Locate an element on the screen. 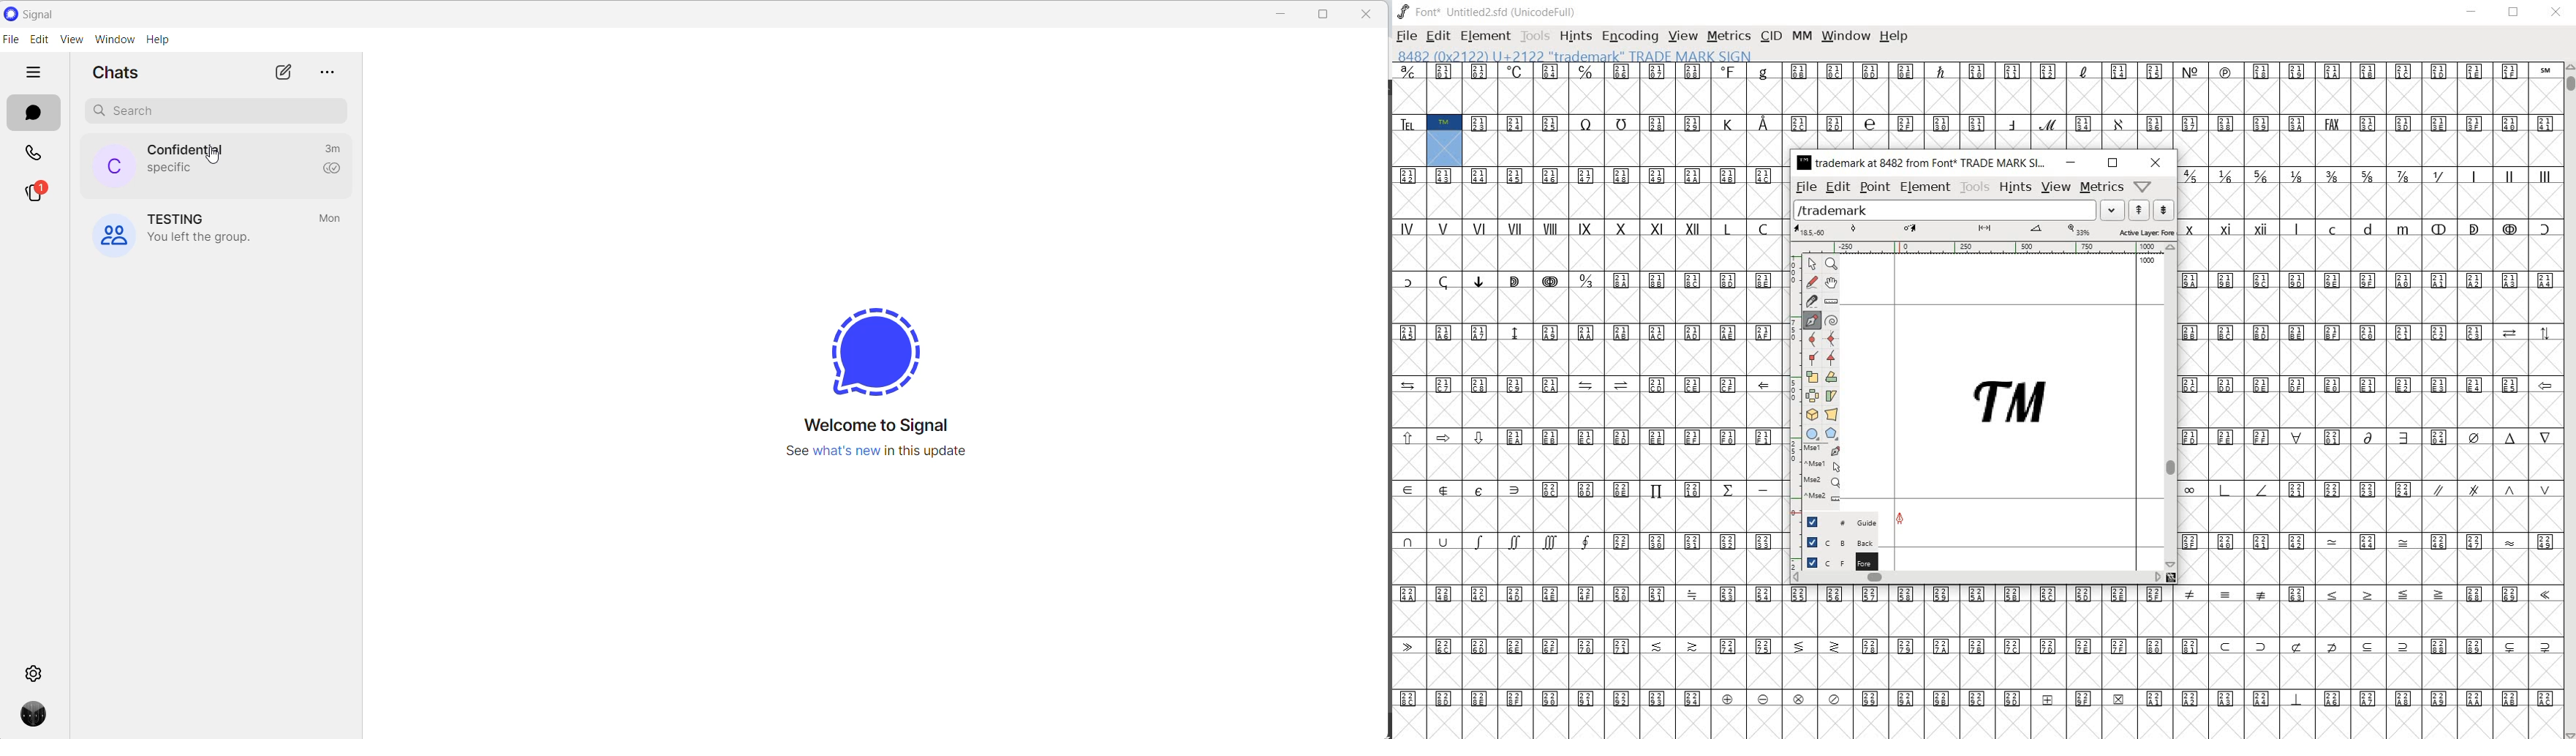 The image size is (2576, 756). roman characters is located at coordinates (2509, 192).